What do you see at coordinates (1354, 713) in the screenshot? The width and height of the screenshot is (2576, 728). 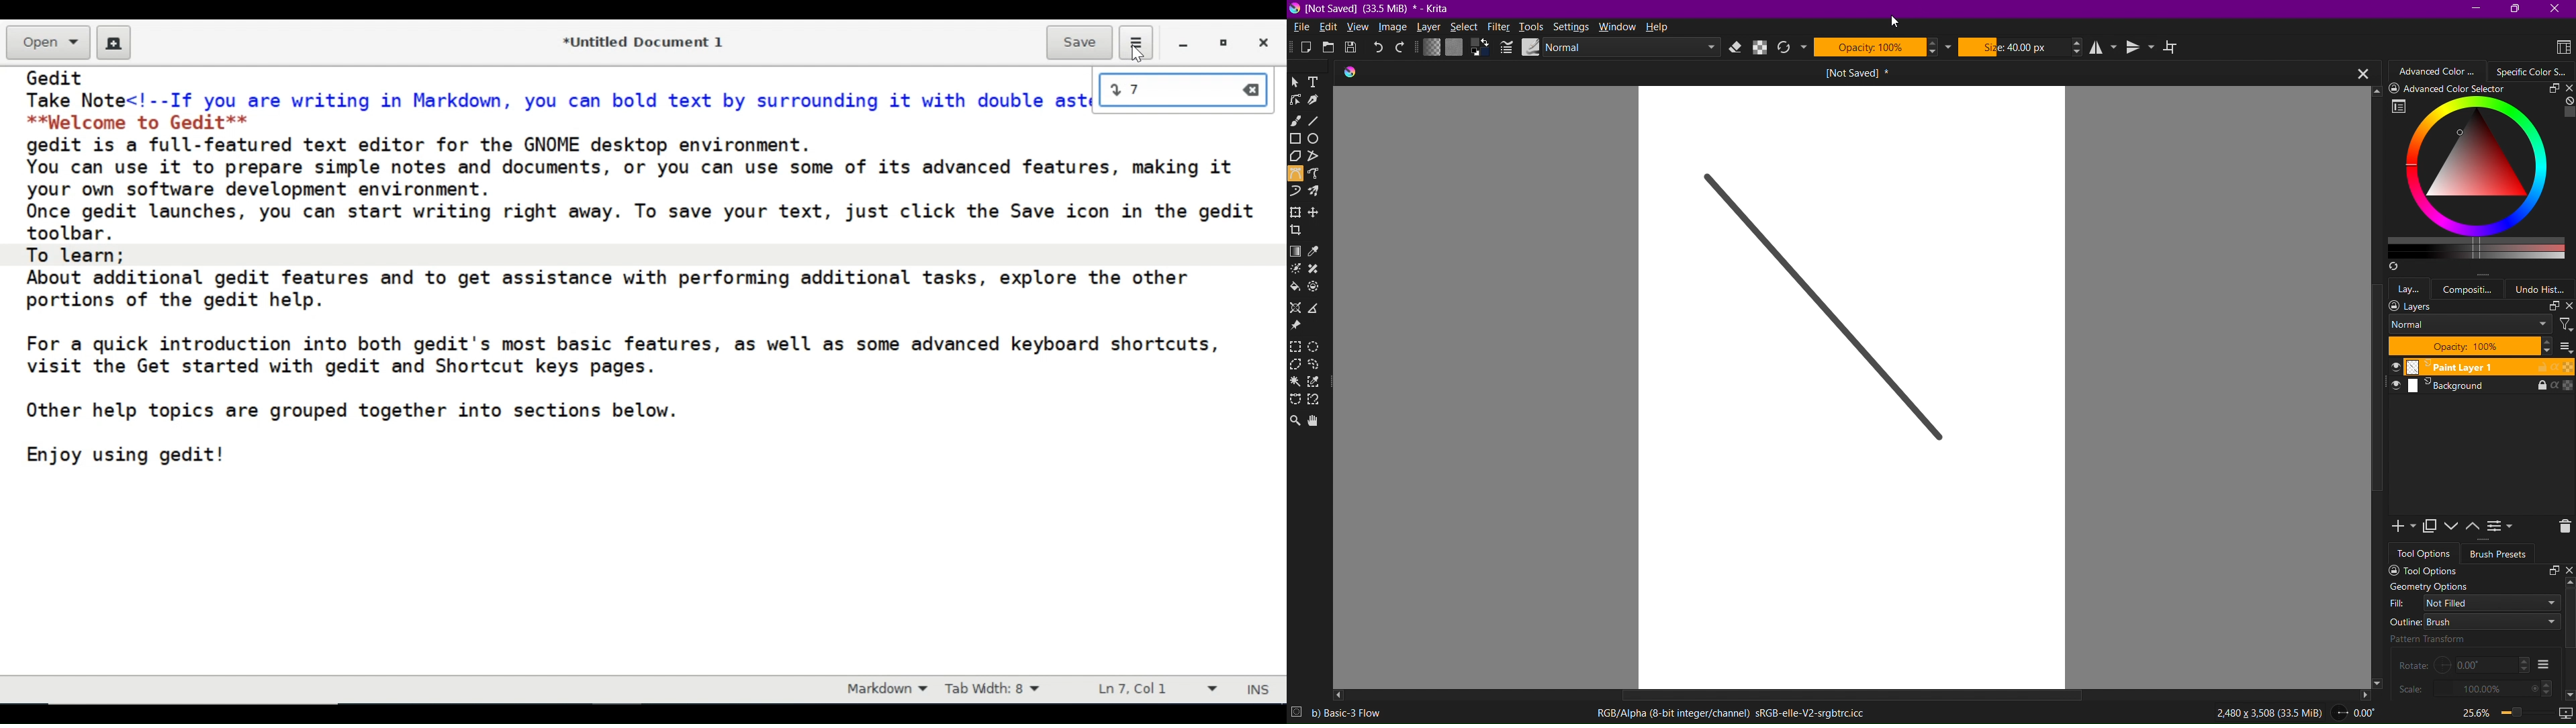 I see `b) Basic - 3 Flow` at bounding box center [1354, 713].